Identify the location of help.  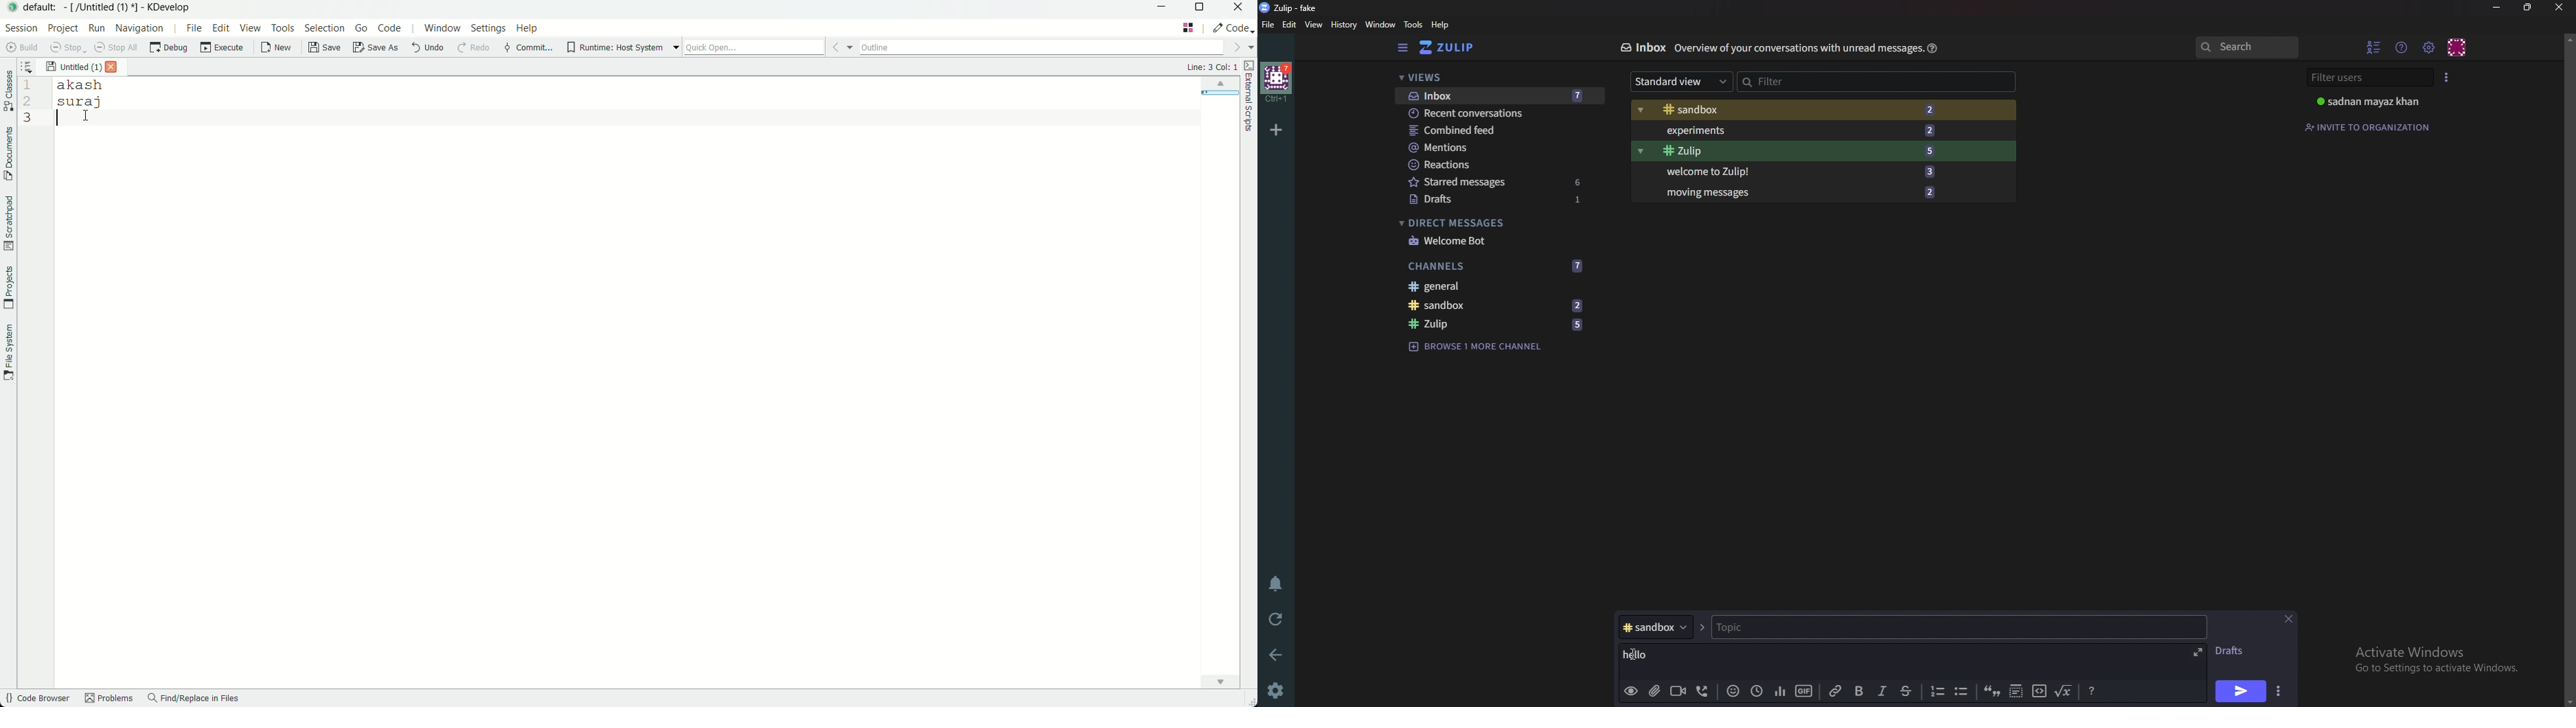
(1441, 25).